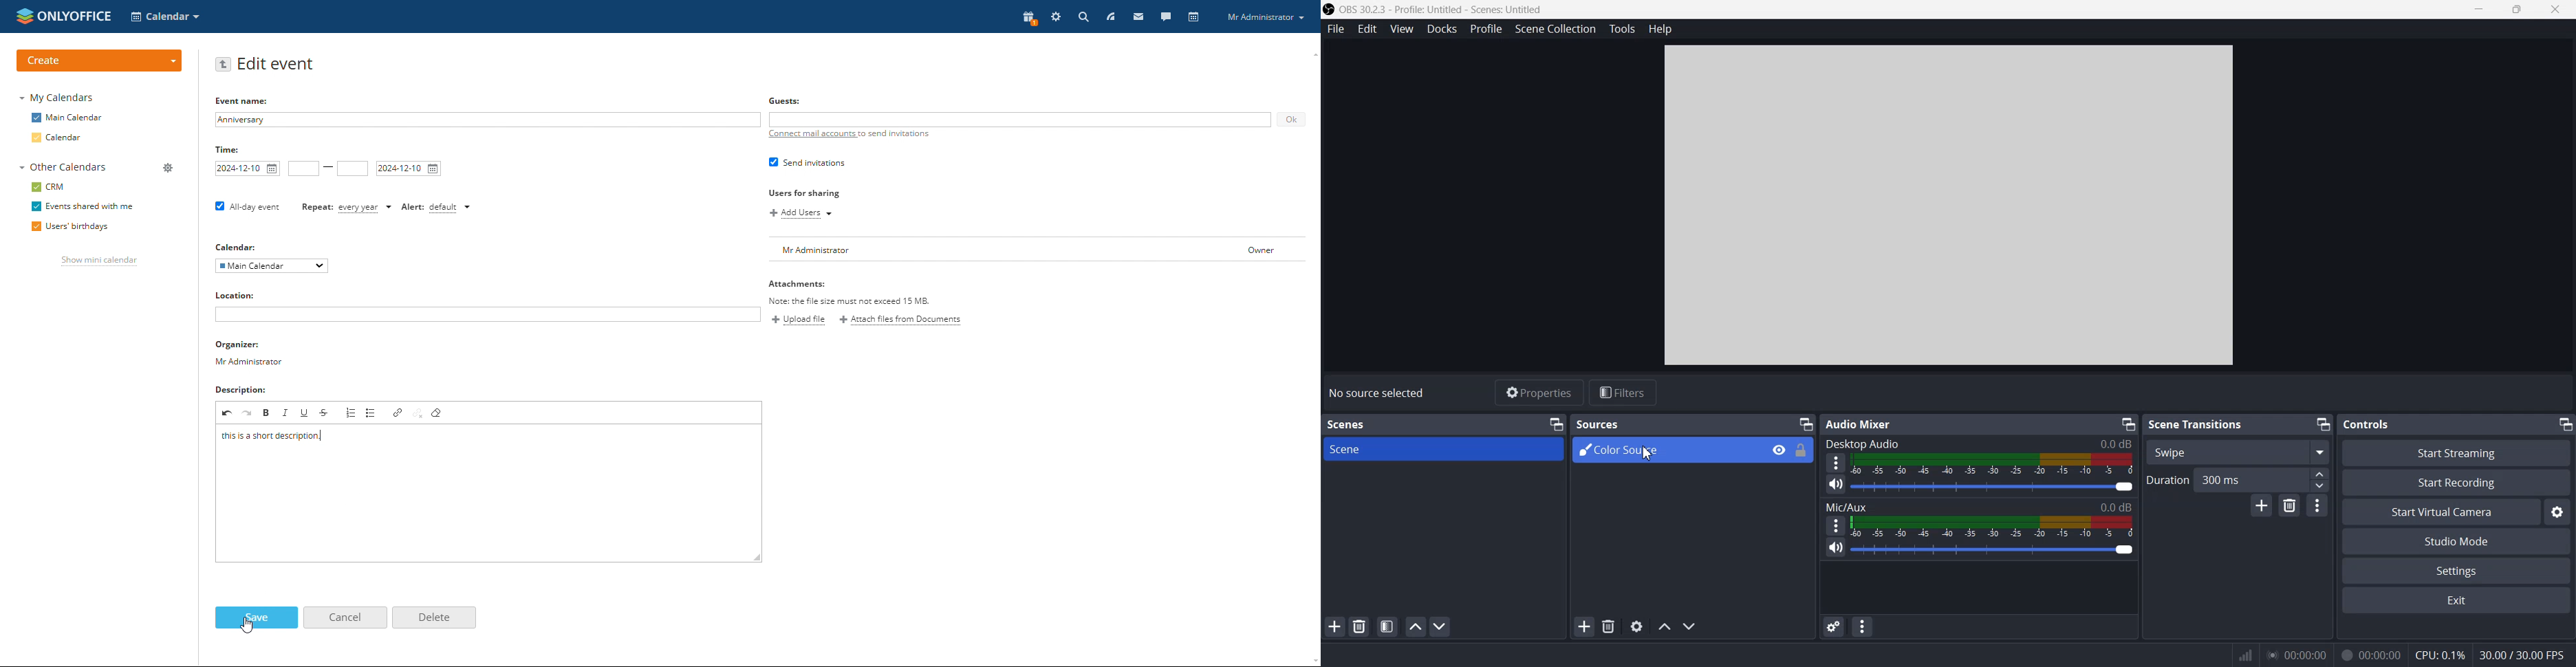 The height and width of the screenshot is (672, 2576). What do you see at coordinates (2238, 451) in the screenshot?
I see `Swipe` at bounding box center [2238, 451].